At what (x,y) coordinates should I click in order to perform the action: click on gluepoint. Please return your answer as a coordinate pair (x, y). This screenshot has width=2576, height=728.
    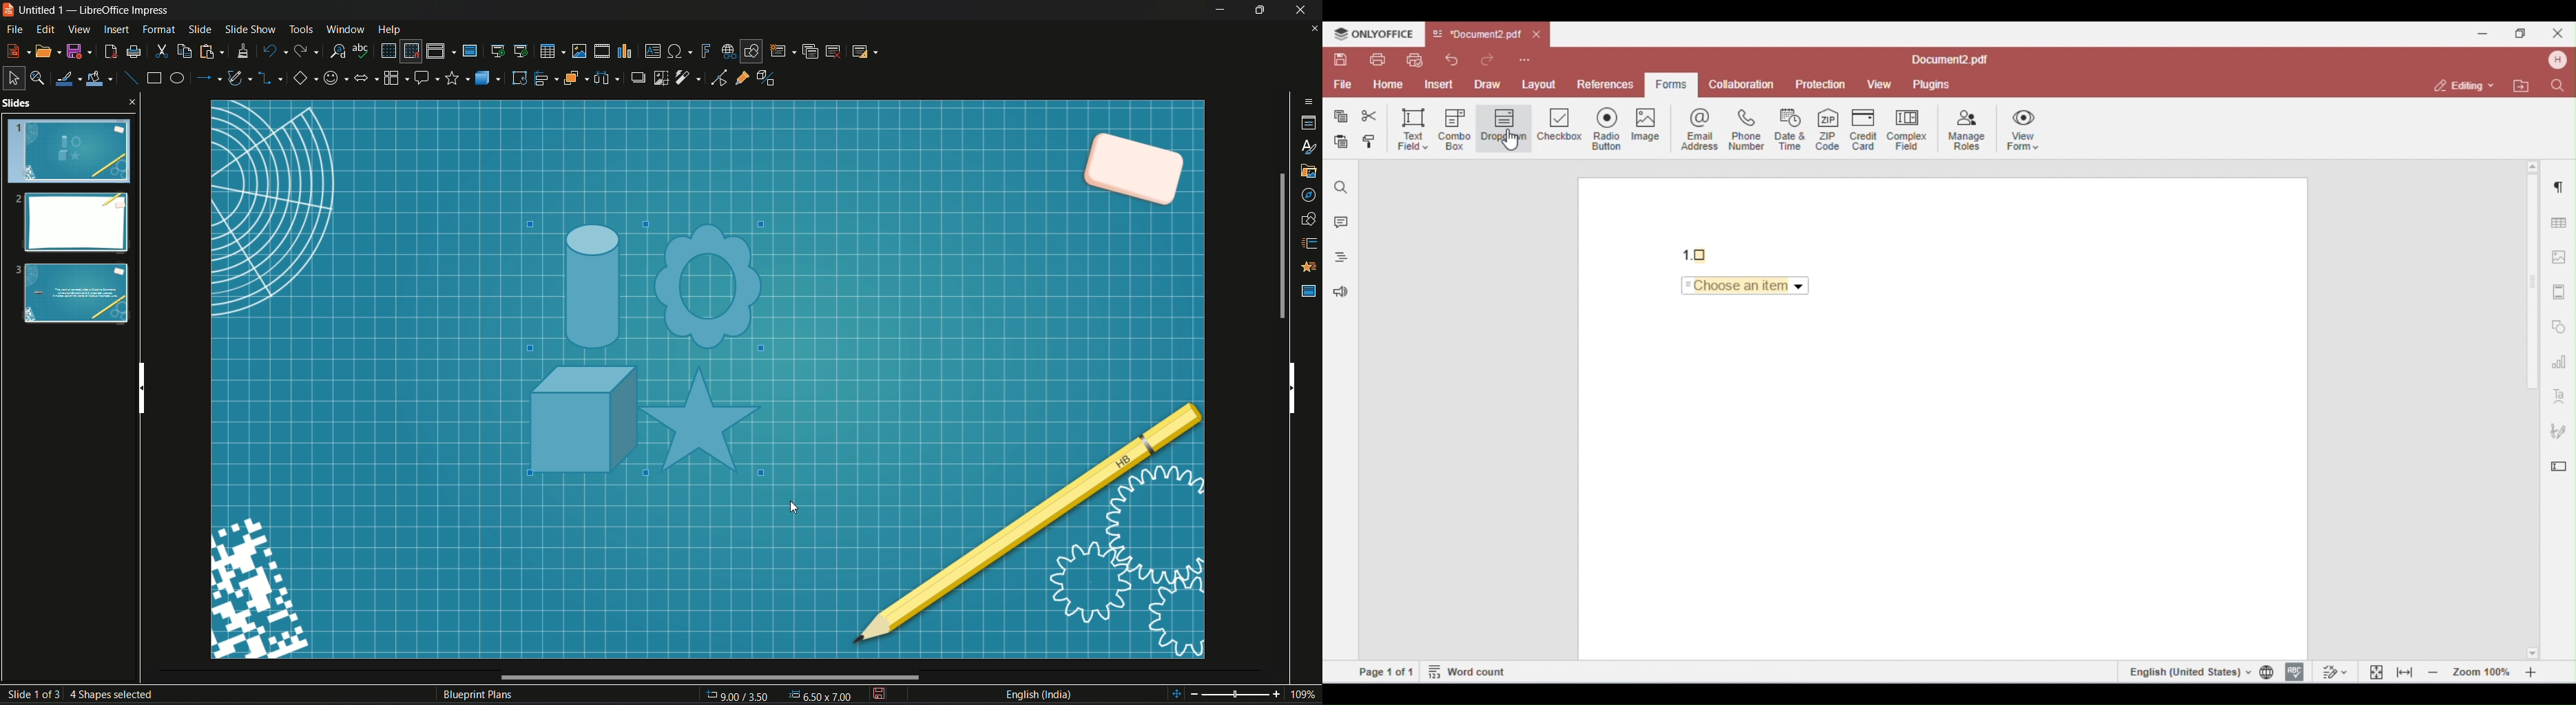
    Looking at the image, I should click on (742, 76).